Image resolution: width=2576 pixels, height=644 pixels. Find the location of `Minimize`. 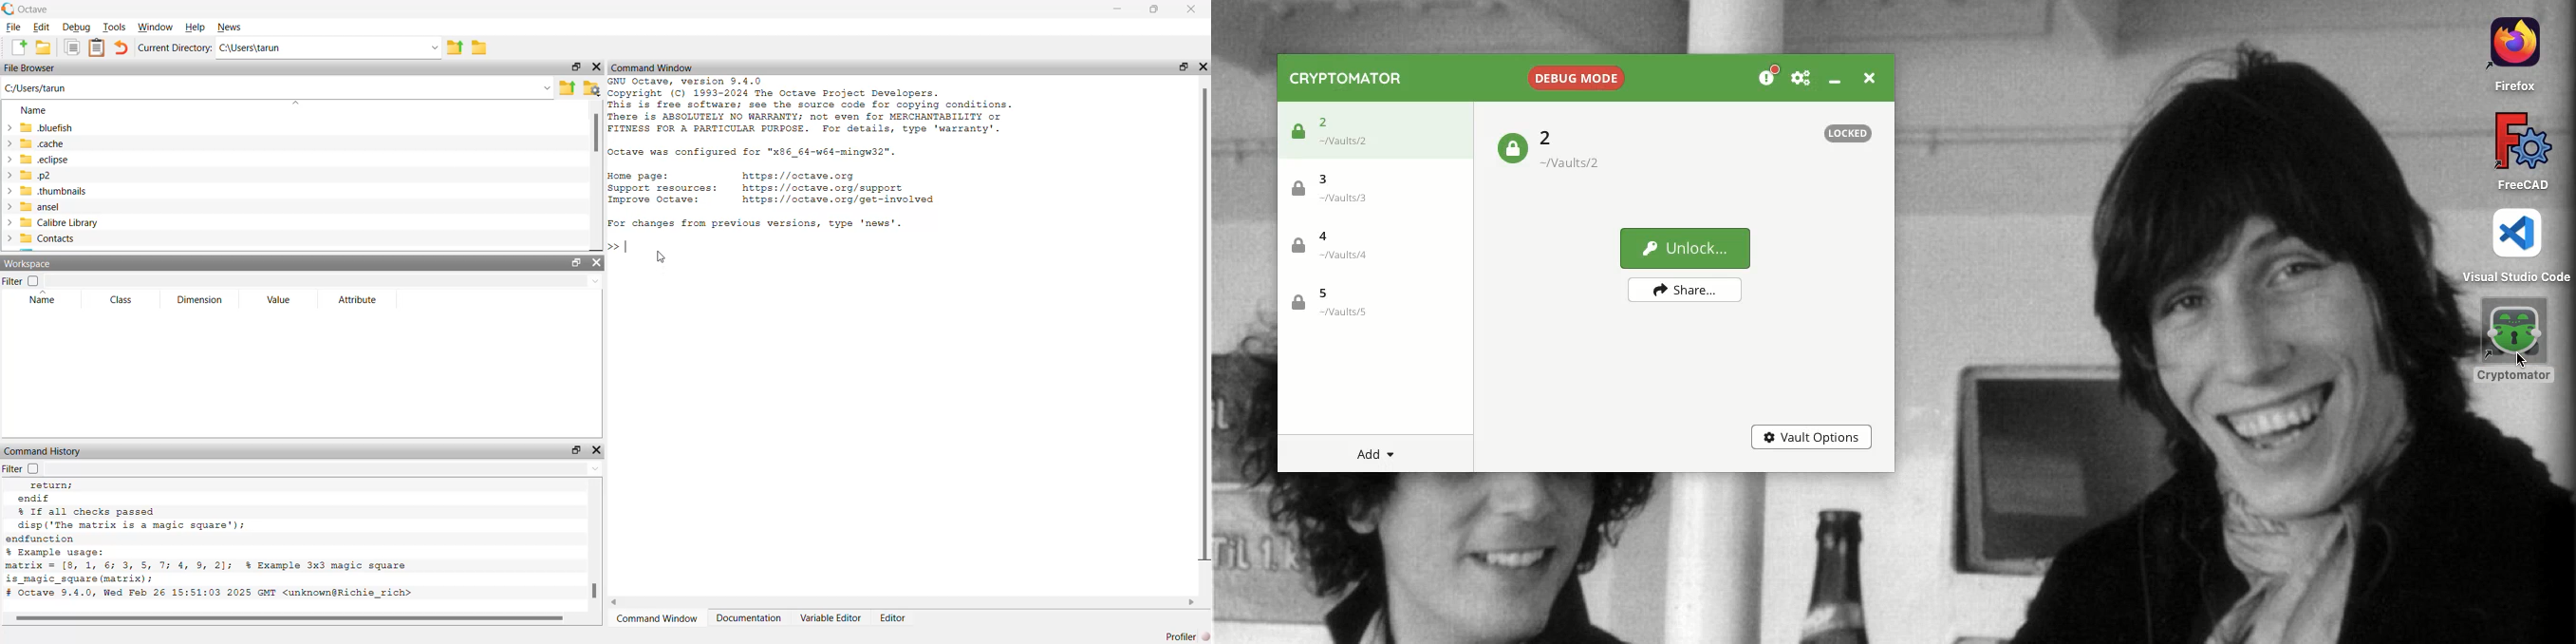

Minimize is located at coordinates (1840, 78).